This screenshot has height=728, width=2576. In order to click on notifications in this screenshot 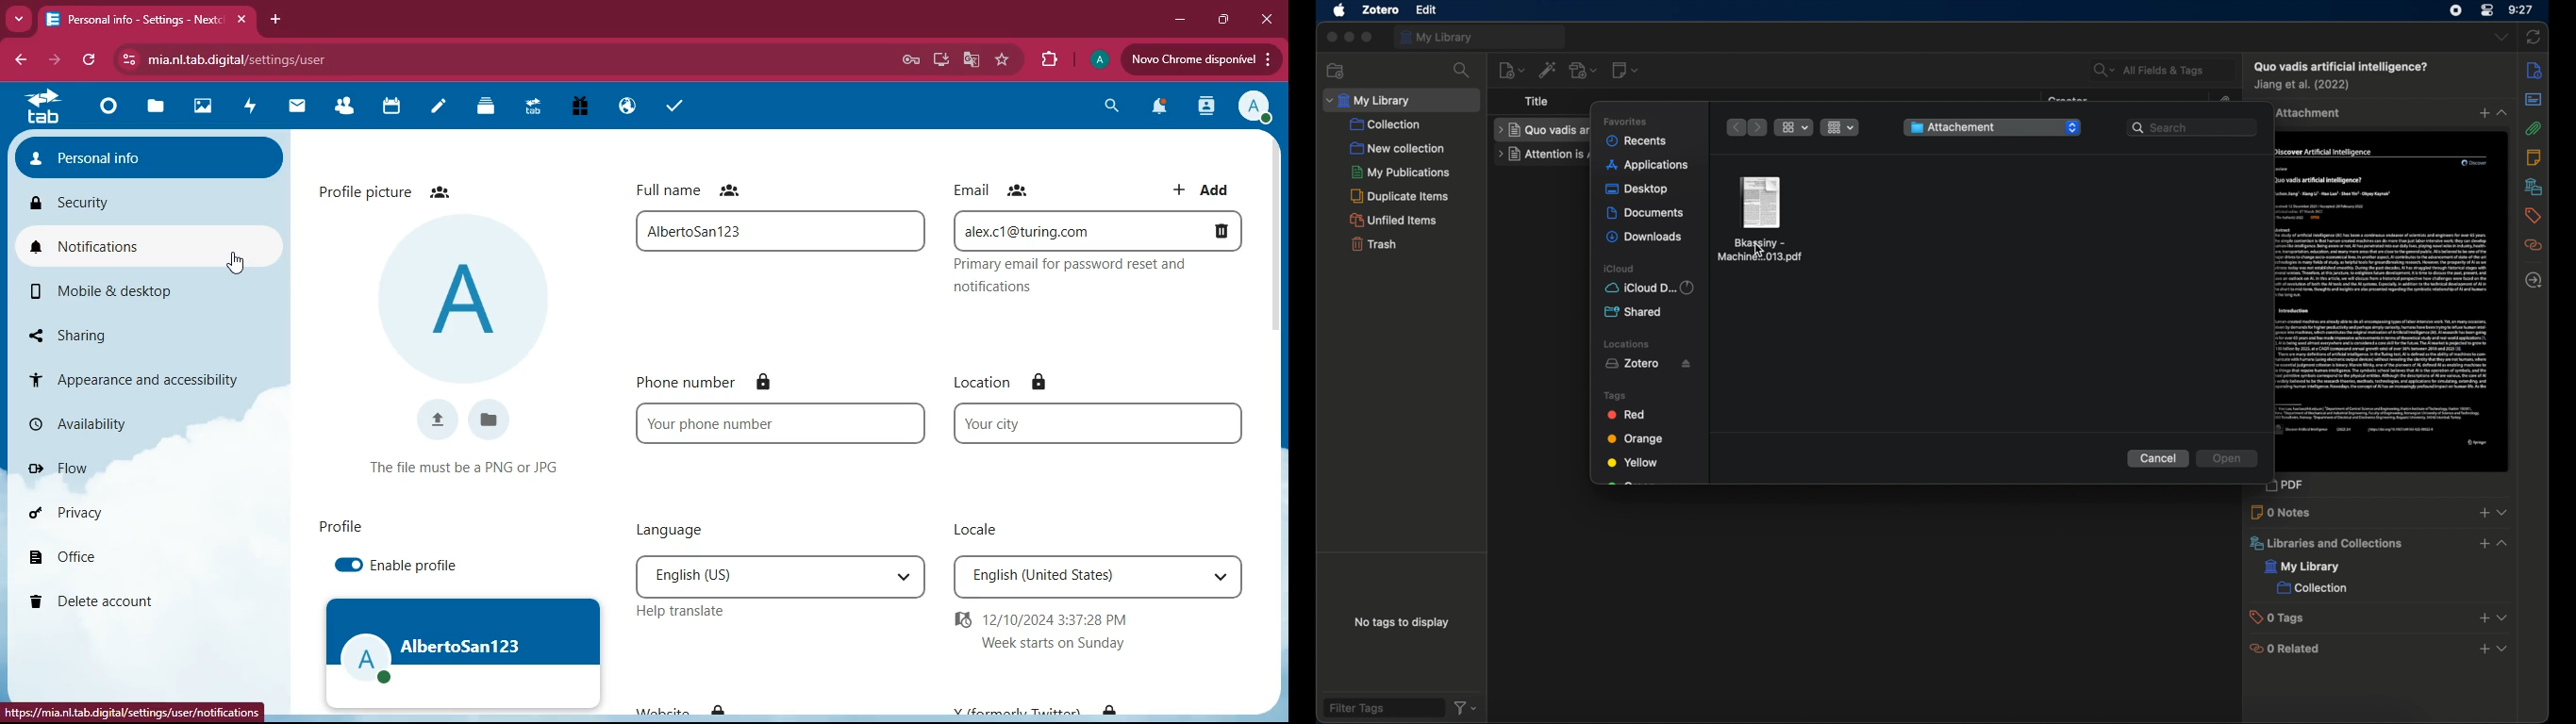, I will do `click(156, 244)`.